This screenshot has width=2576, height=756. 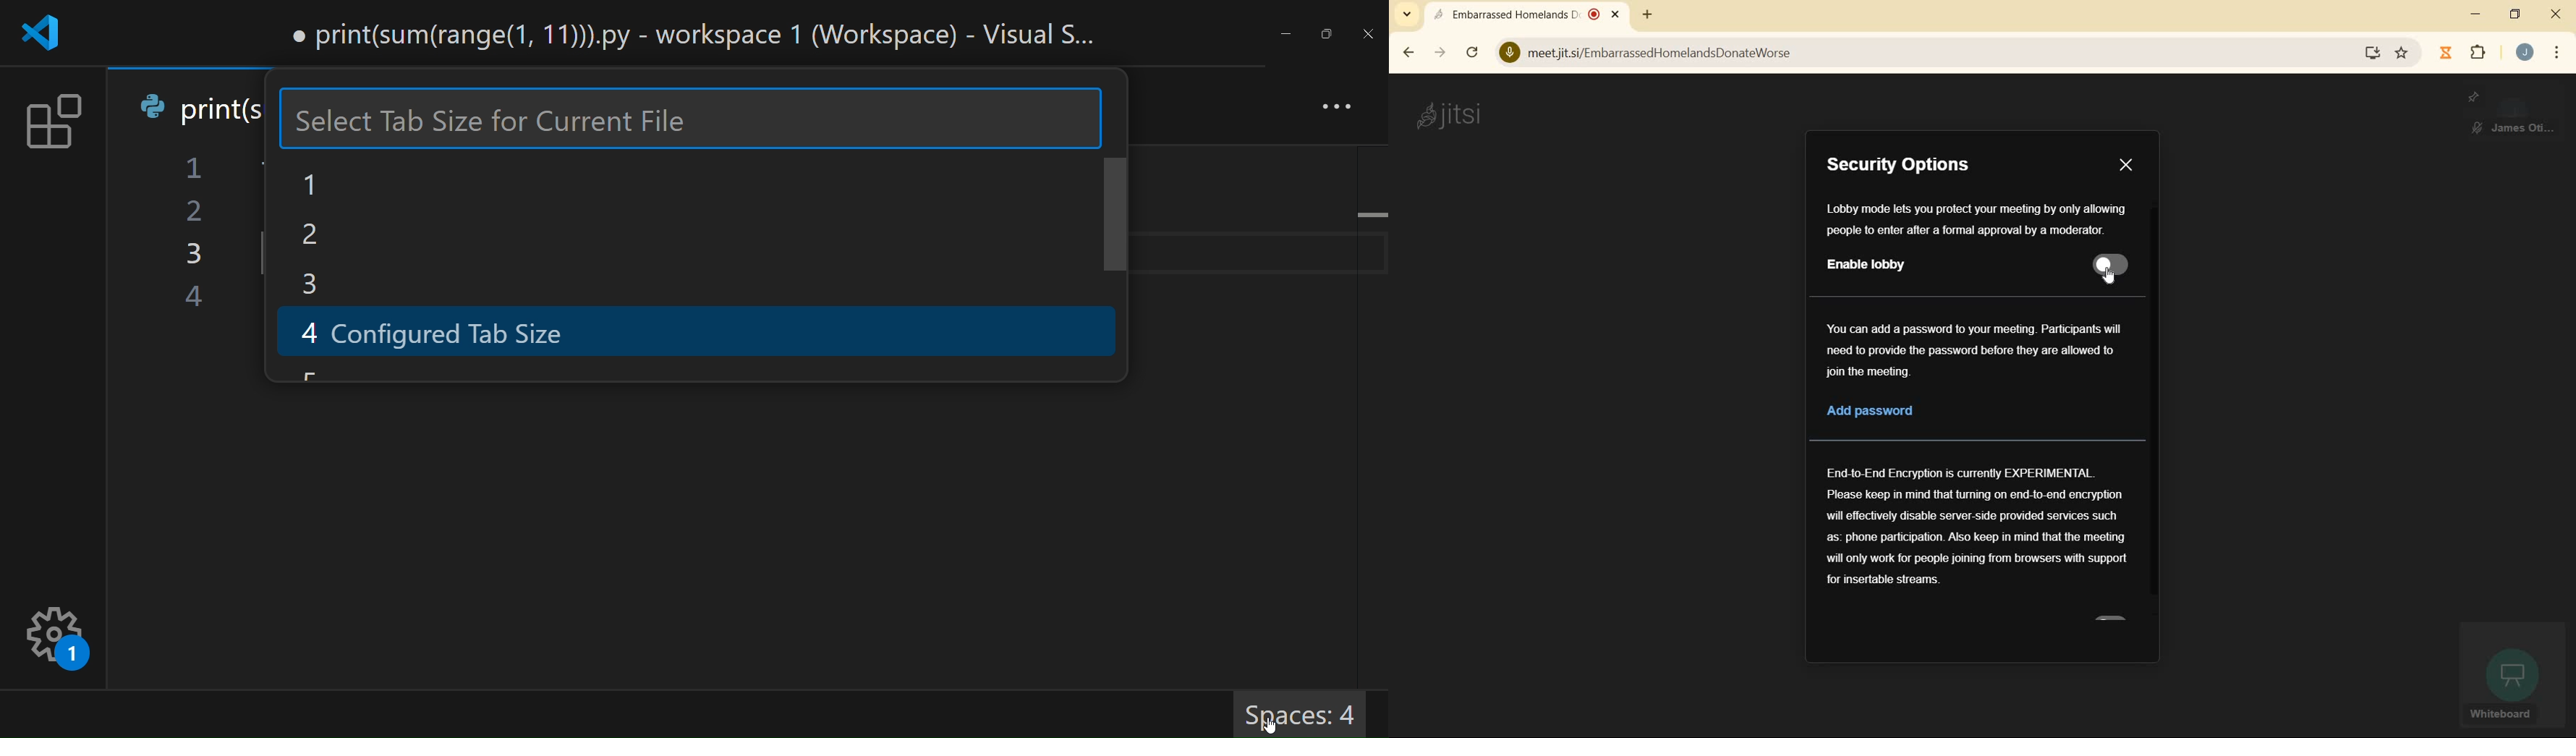 What do you see at coordinates (1333, 110) in the screenshot?
I see `more` at bounding box center [1333, 110].